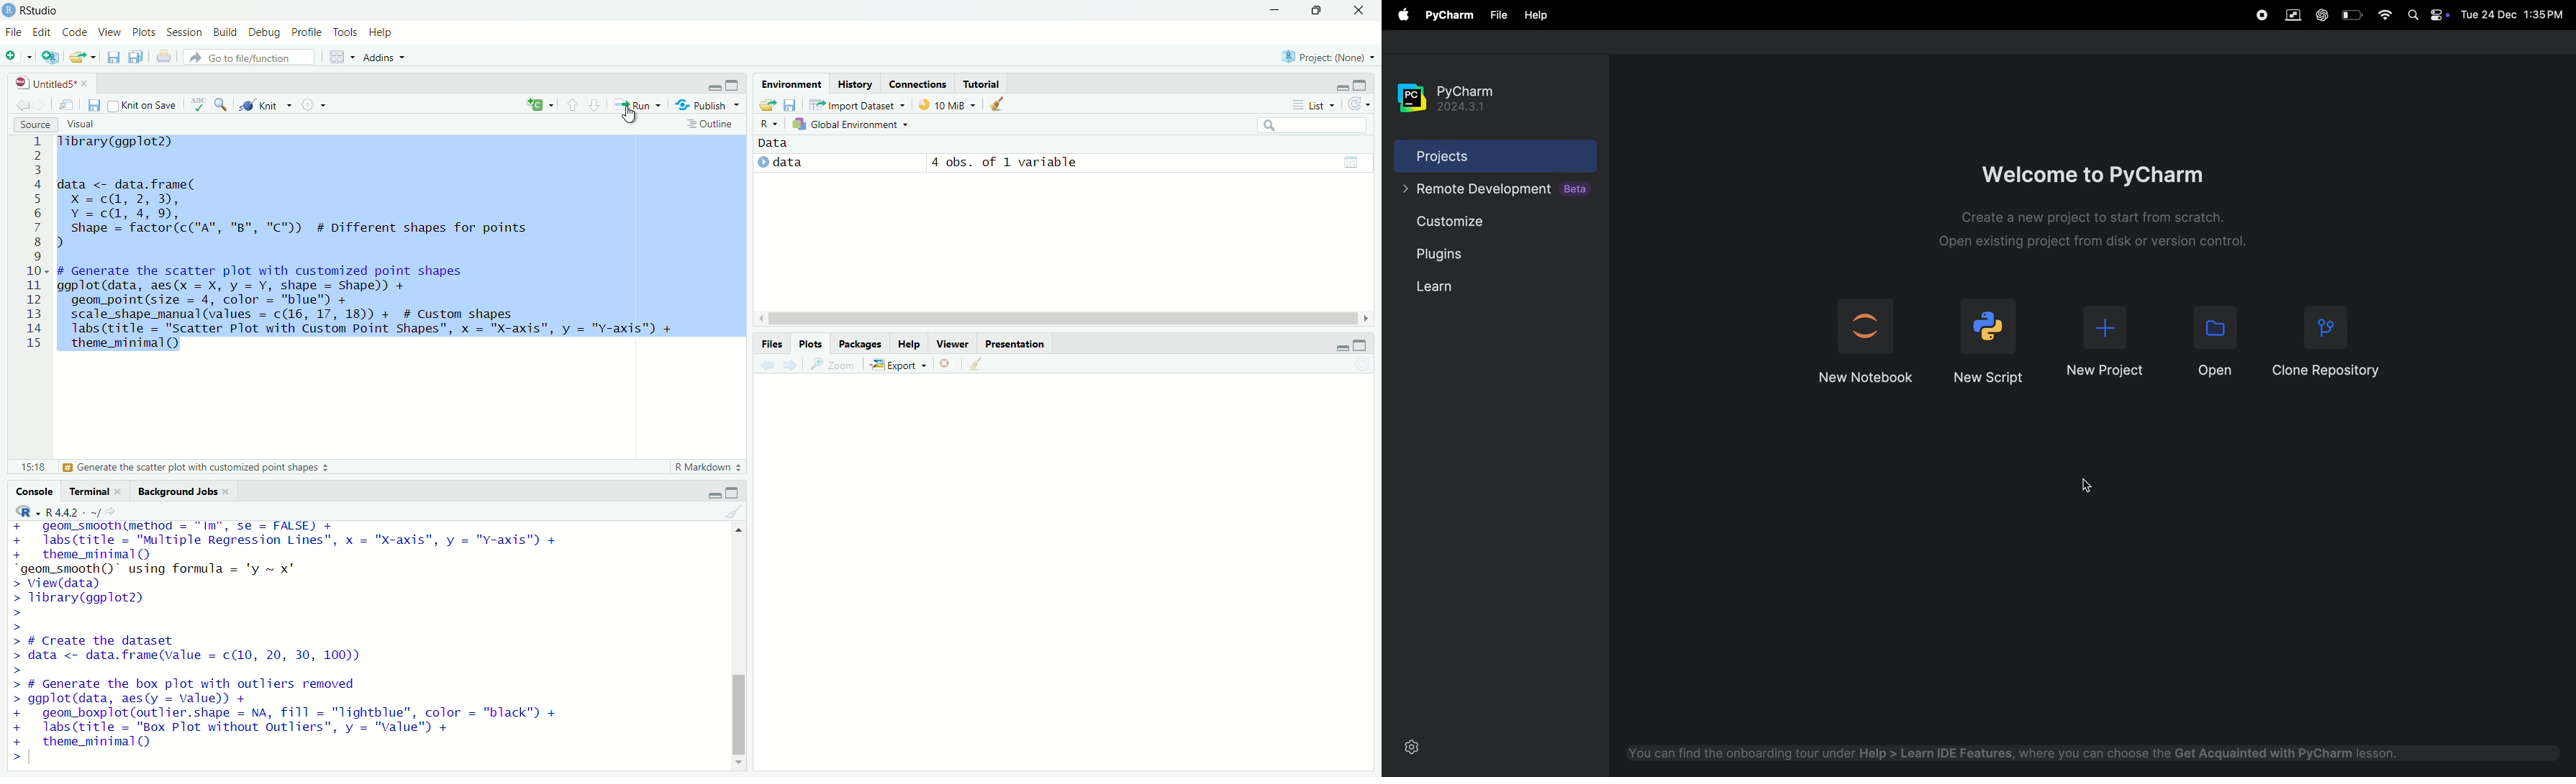  I want to click on Import Dataset, so click(857, 105).